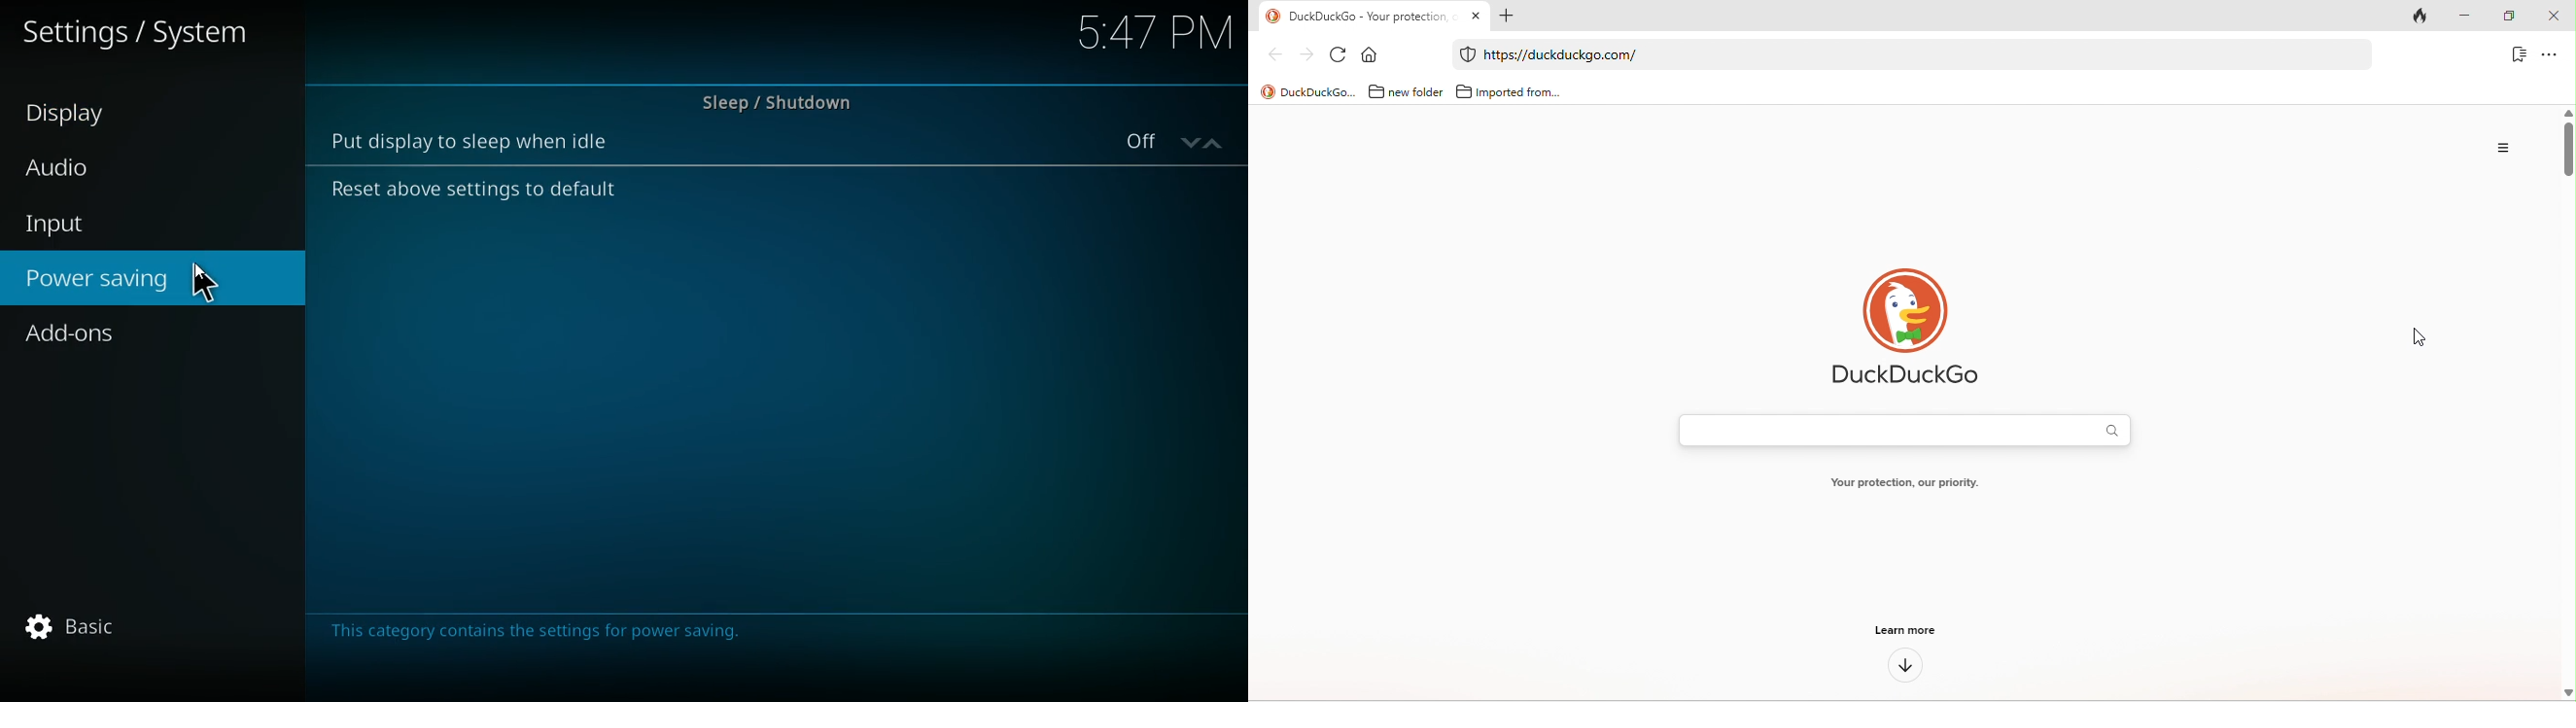  Describe the element at coordinates (1512, 17) in the screenshot. I see `add ` at that location.